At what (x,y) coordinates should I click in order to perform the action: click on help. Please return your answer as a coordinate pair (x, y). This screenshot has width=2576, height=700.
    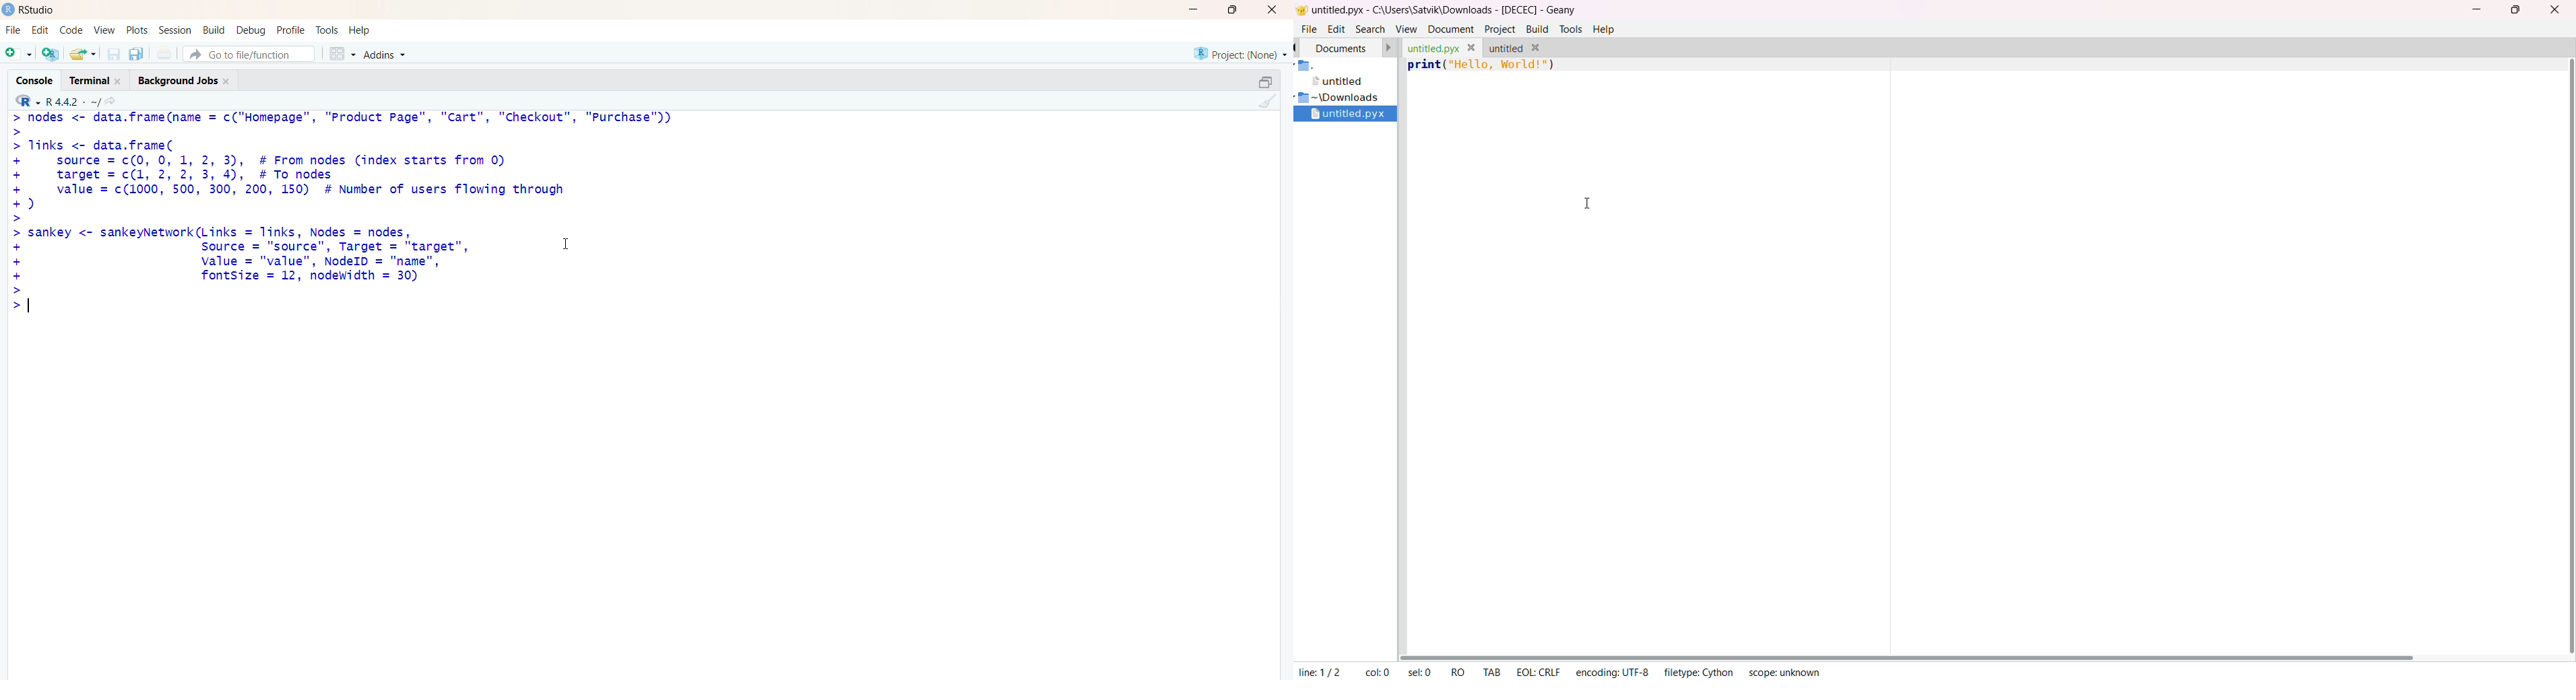
    Looking at the image, I should click on (1604, 29).